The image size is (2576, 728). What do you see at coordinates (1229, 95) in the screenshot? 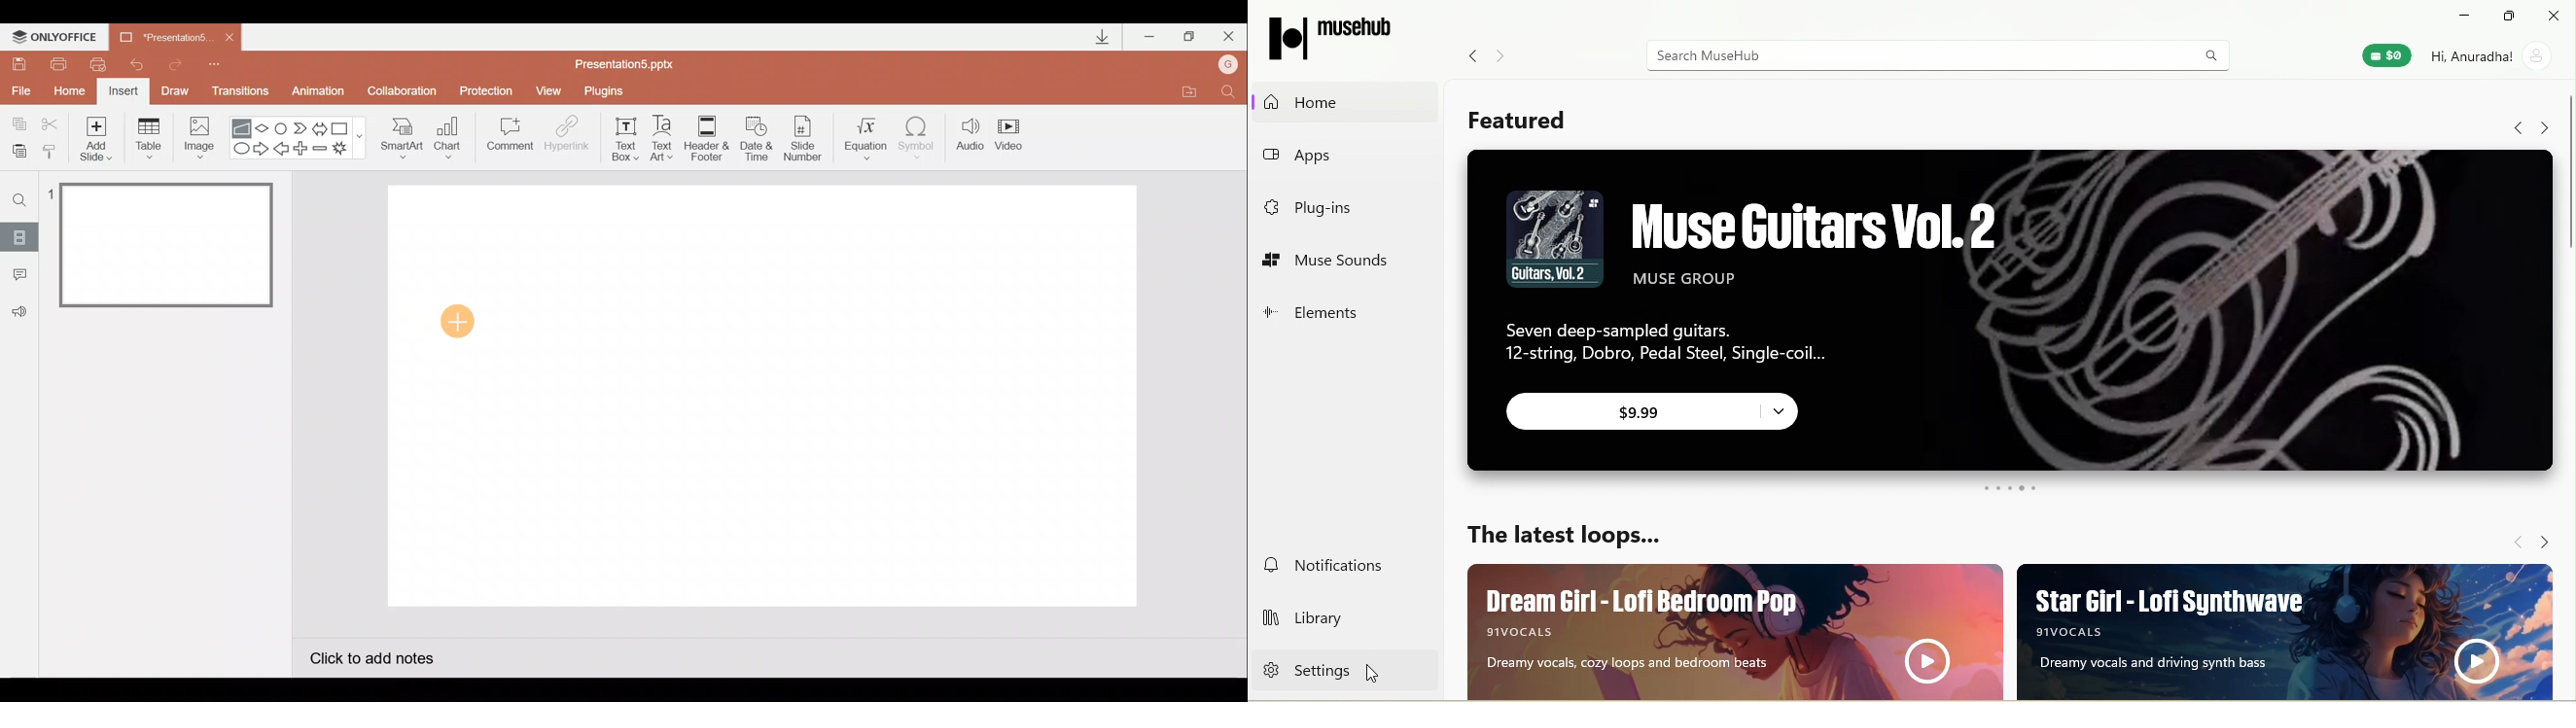
I see `Find` at bounding box center [1229, 95].